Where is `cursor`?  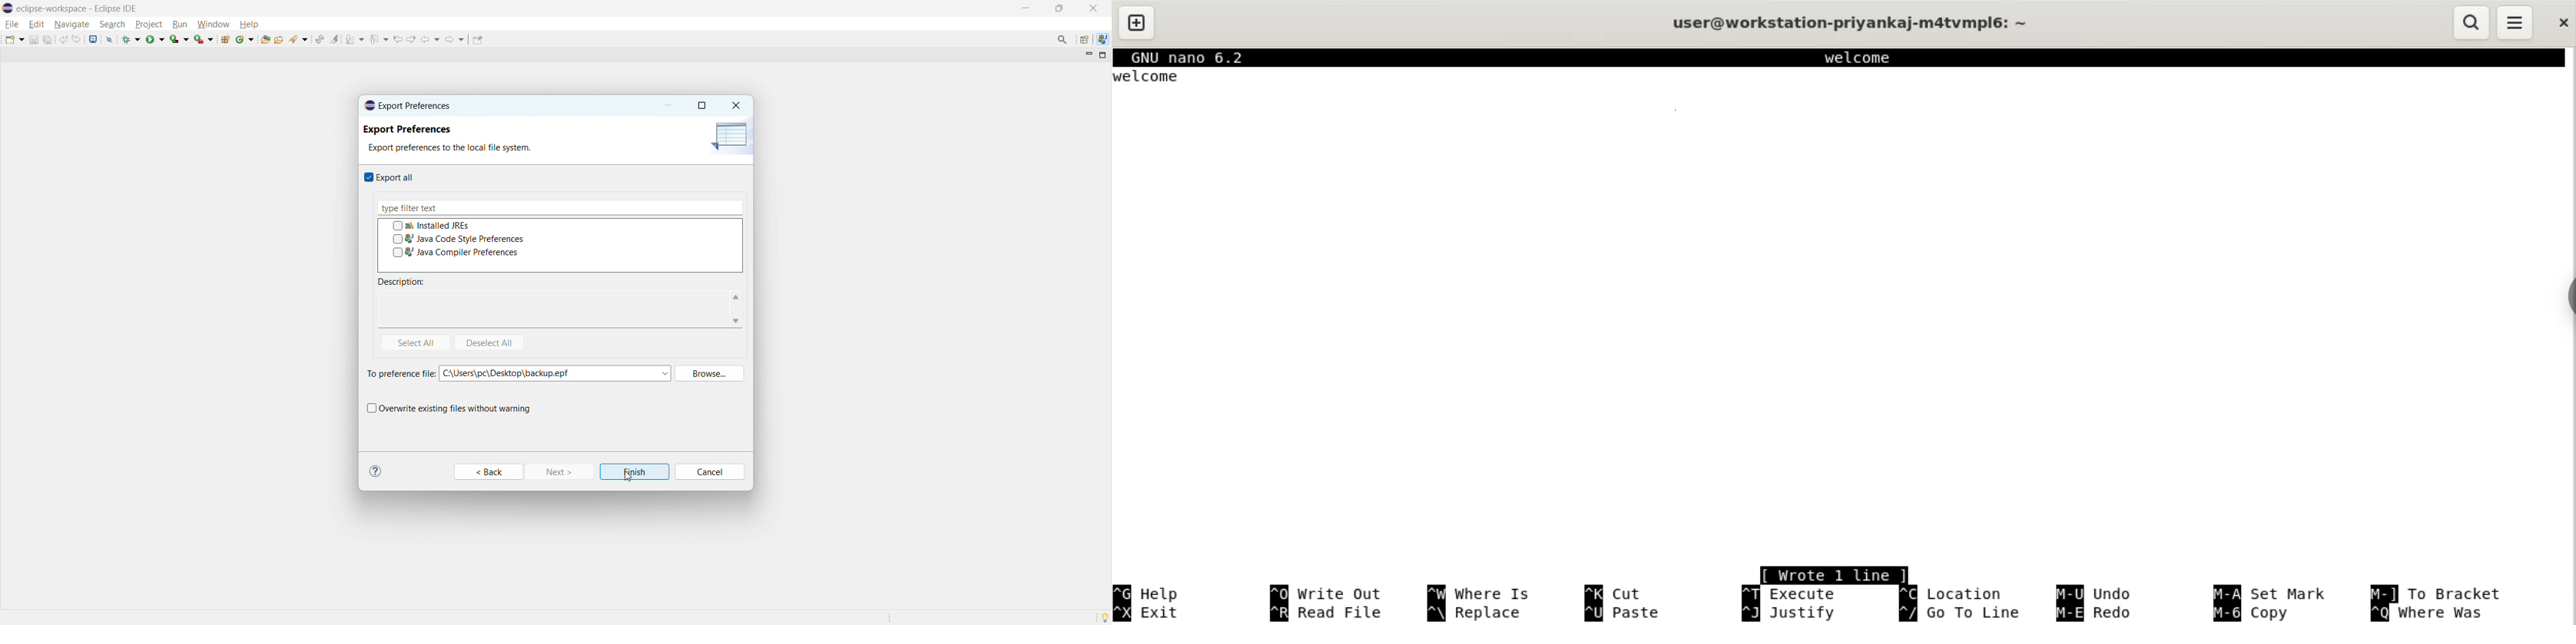
cursor is located at coordinates (627, 477).